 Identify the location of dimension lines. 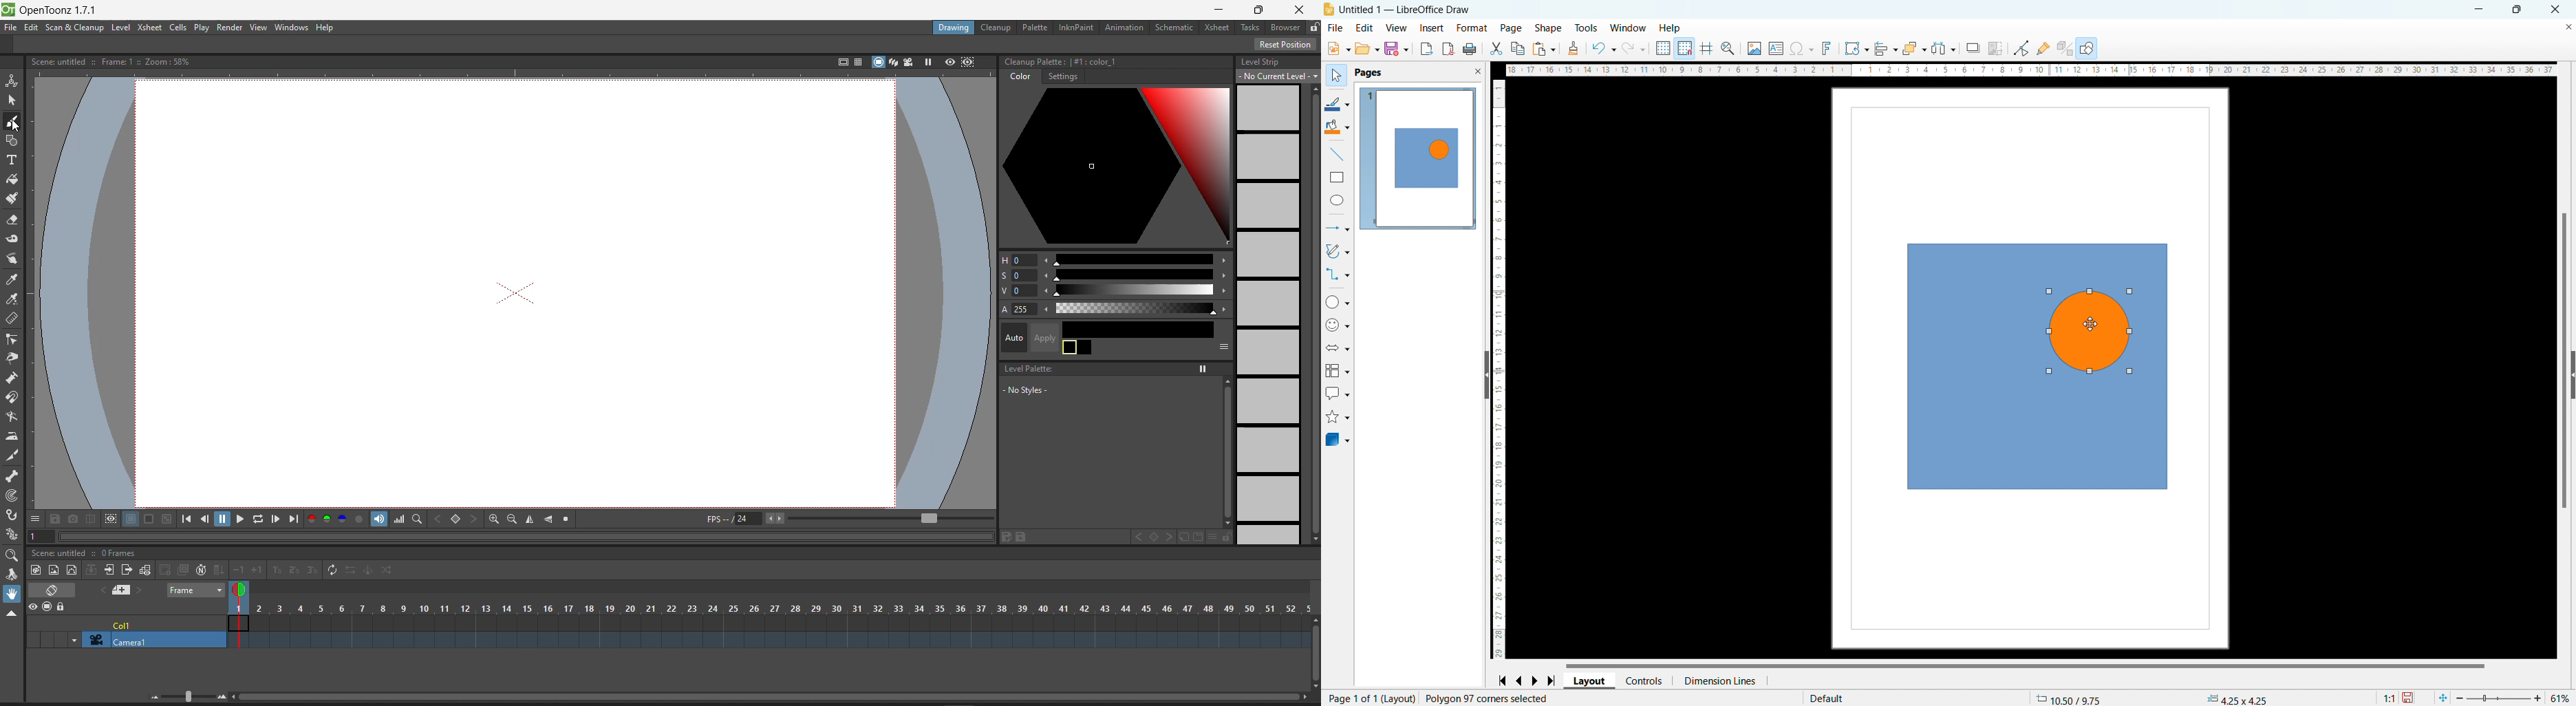
(1718, 681).